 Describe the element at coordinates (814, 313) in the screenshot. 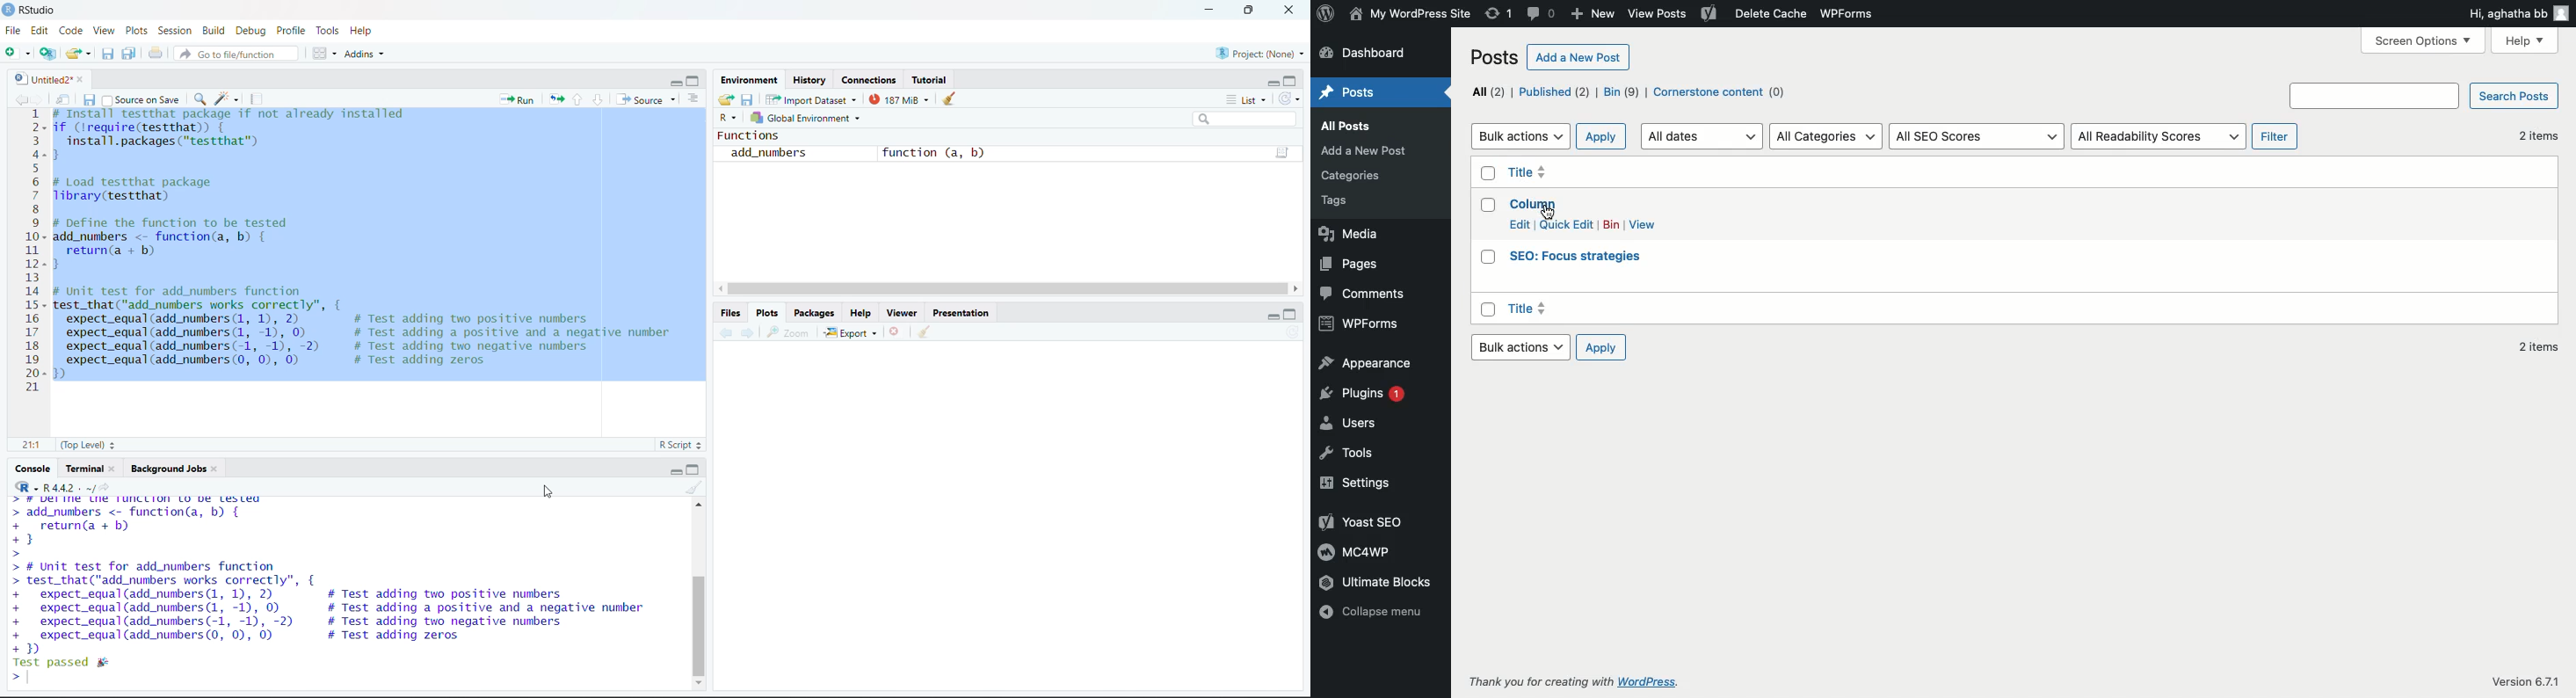

I see `Packages` at that location.